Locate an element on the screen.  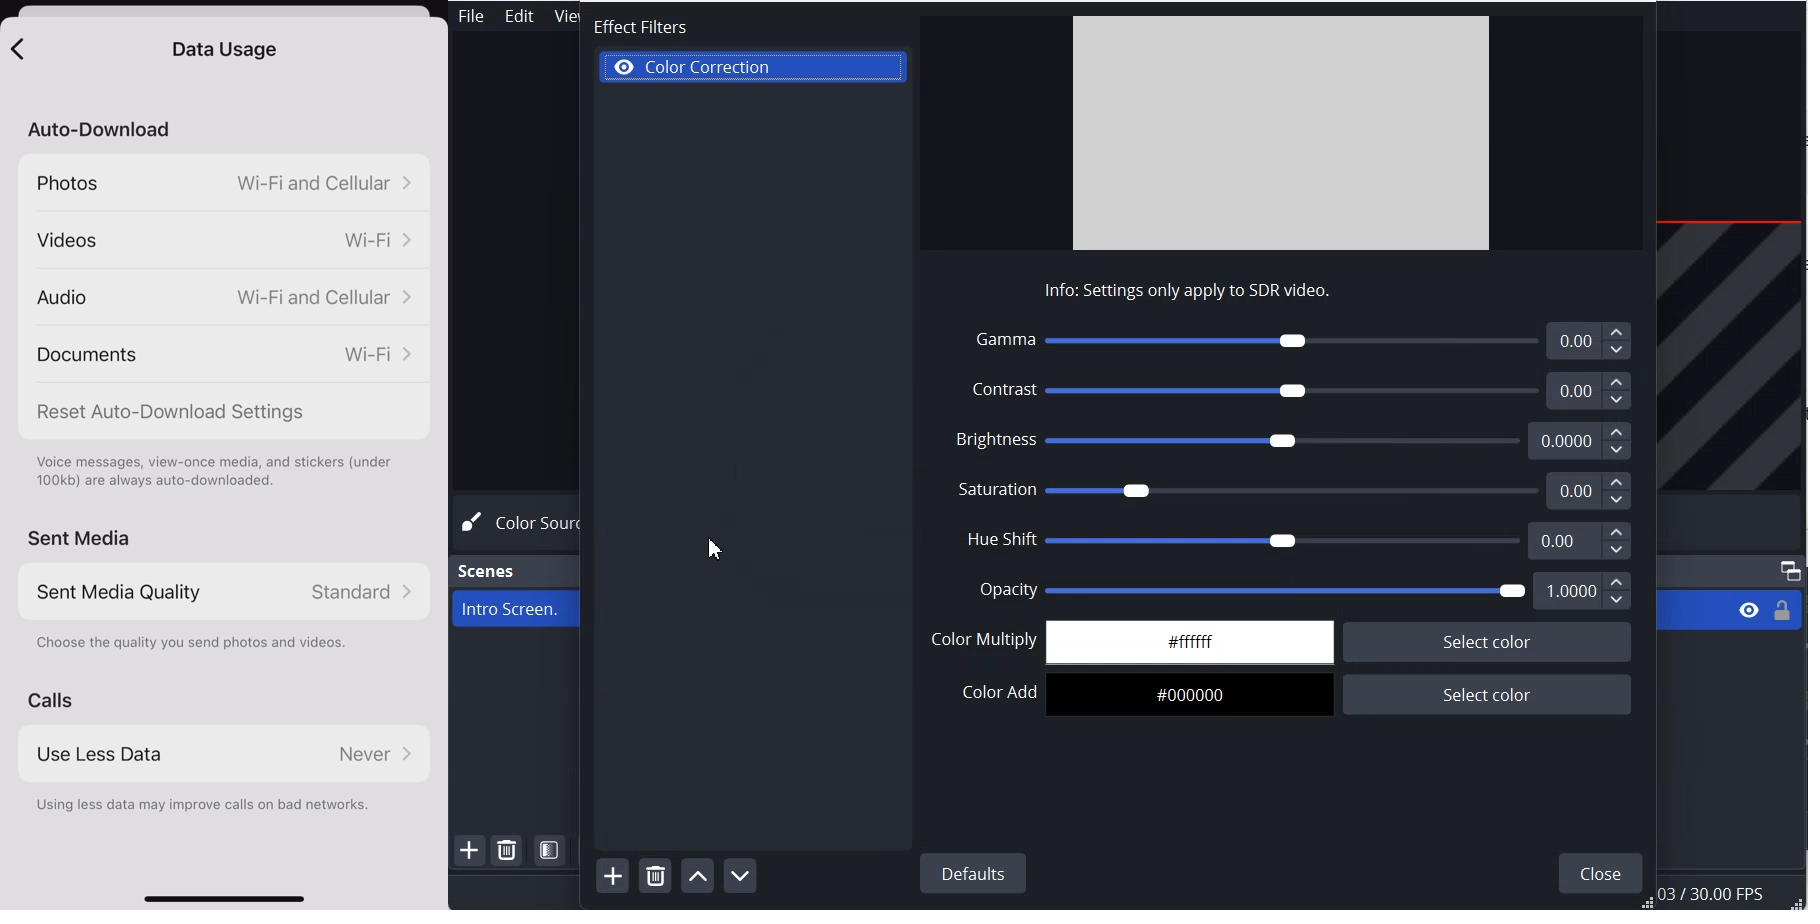
Hue Shift is located at coordinates (1297, 540).